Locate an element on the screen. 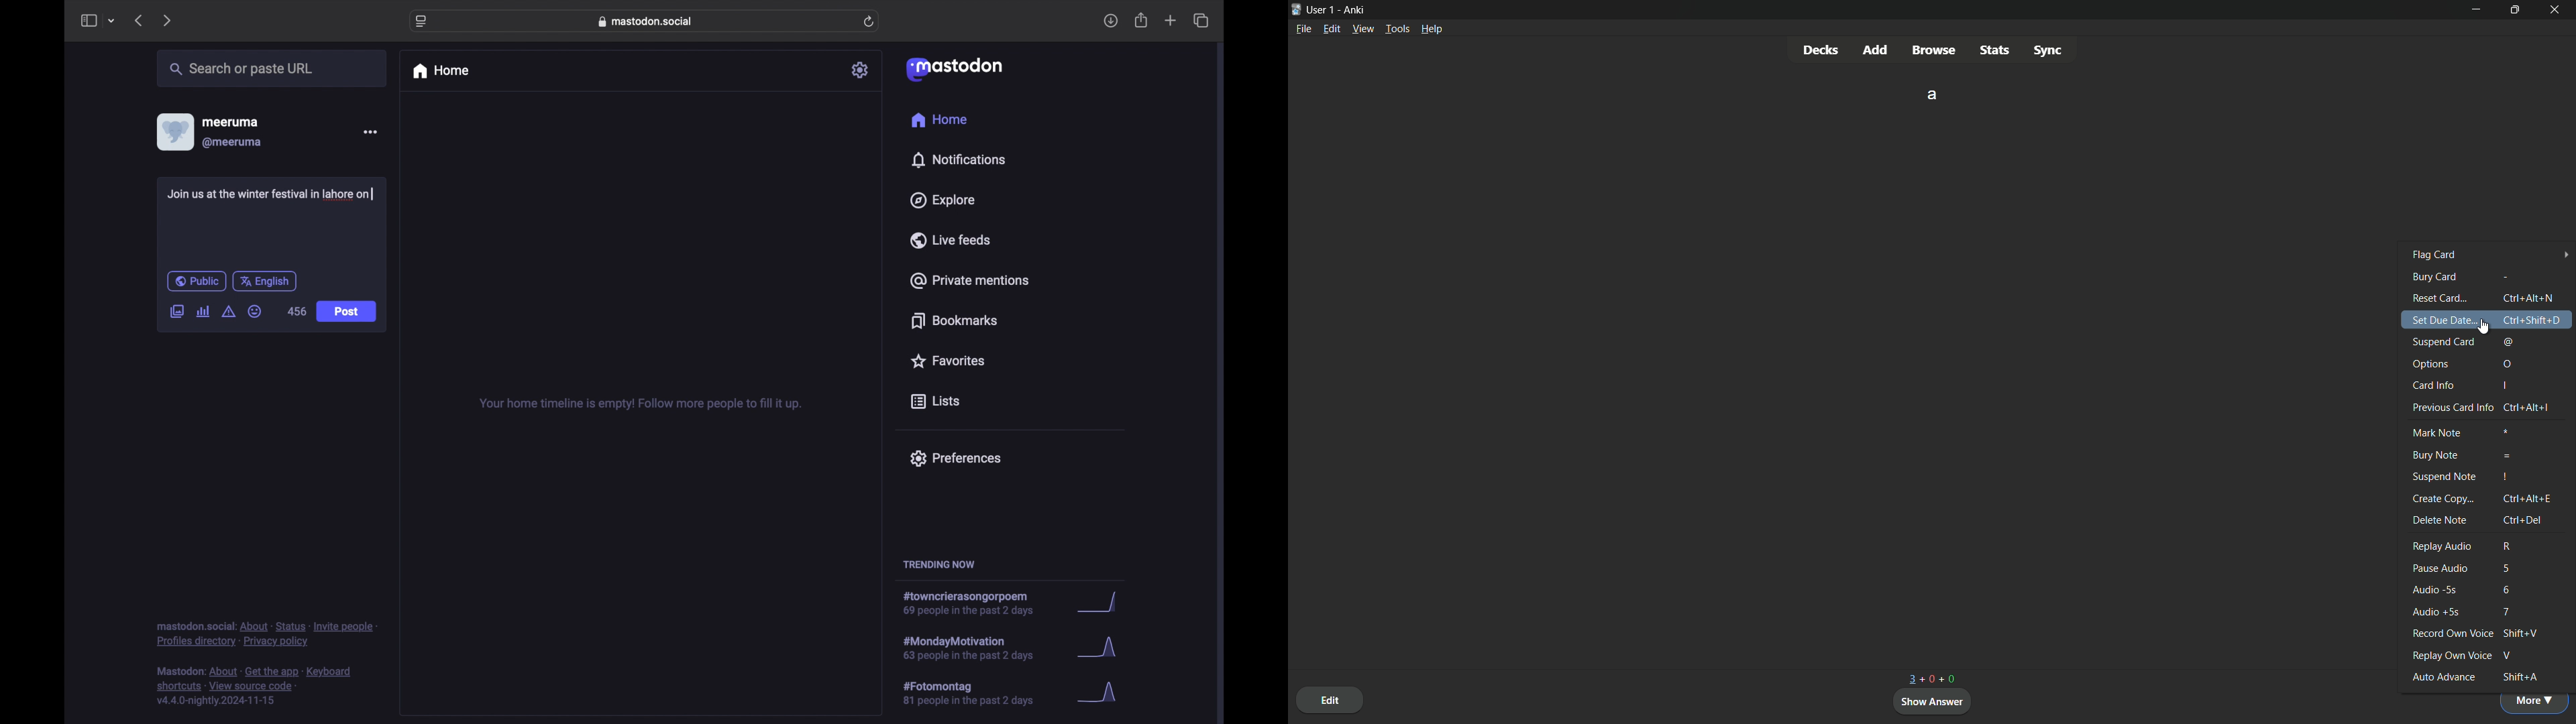 The width and height of the screenshot is (2576, 728). 456 is located at coordinates (297, 311).